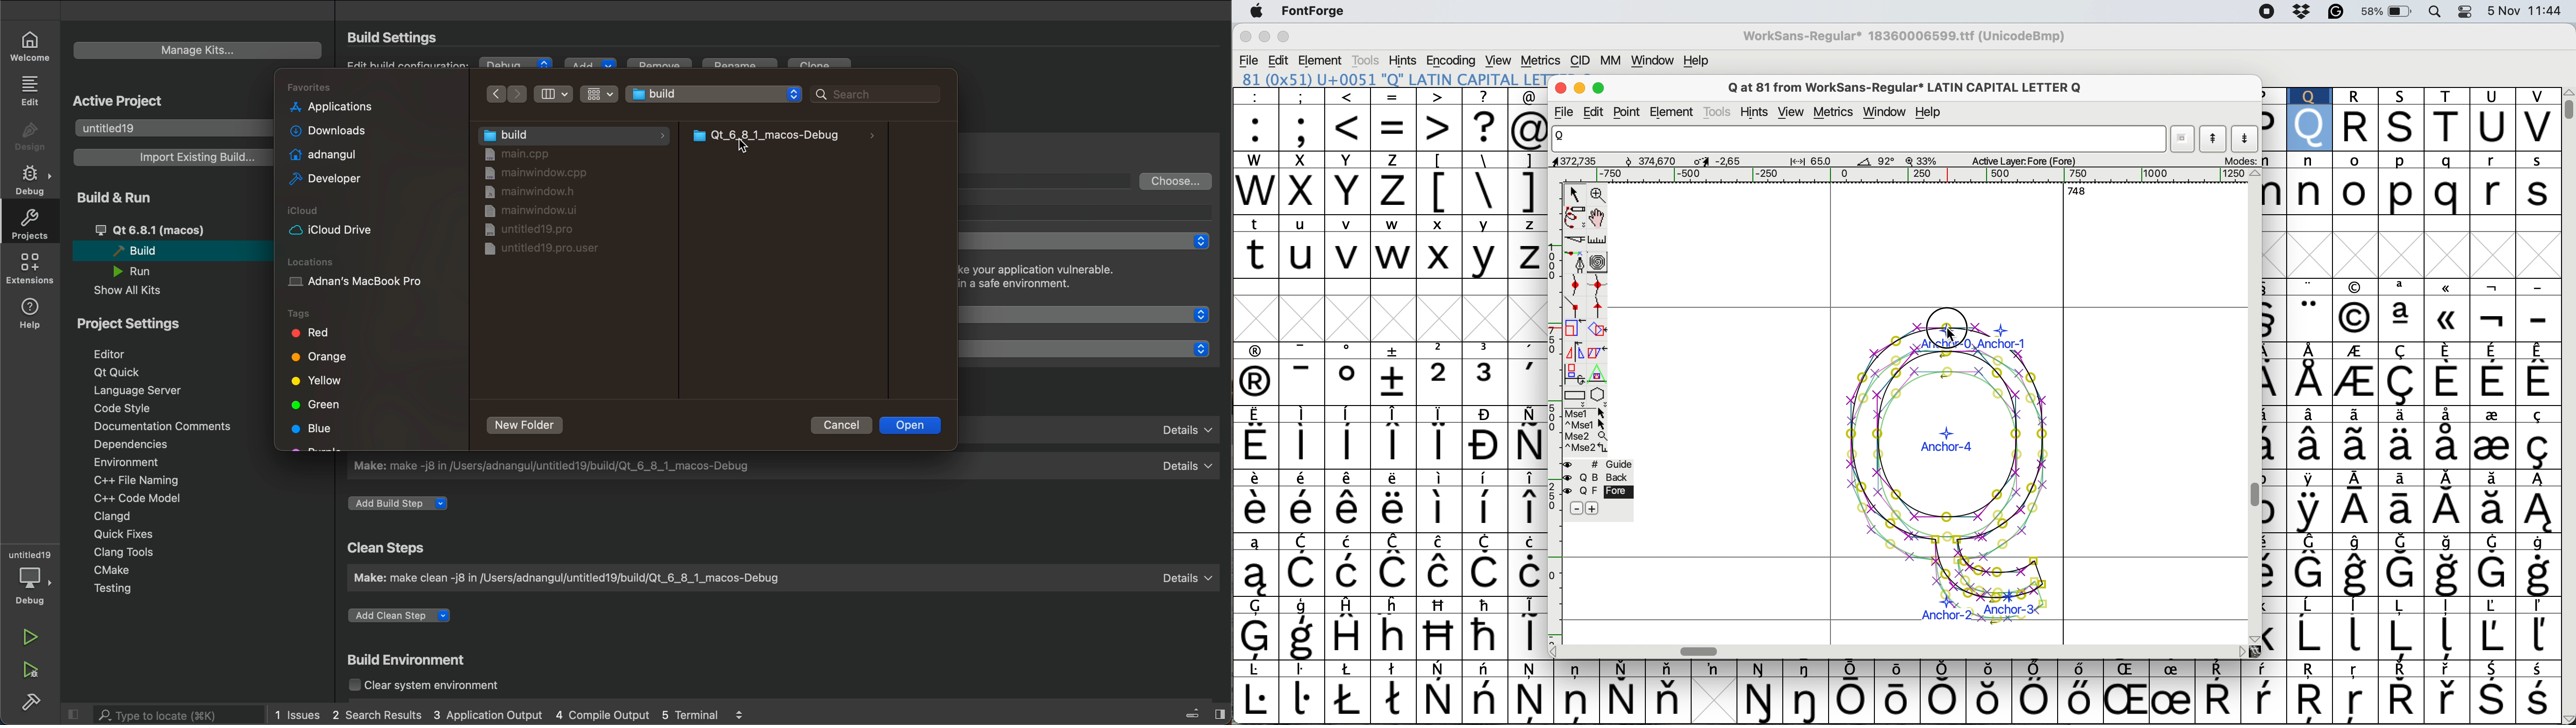 Image resolution: width=2576 pixels, height=728 pixels. Describe the element at coordinates (780, 577) in the screenshot. I see `make` at that location.